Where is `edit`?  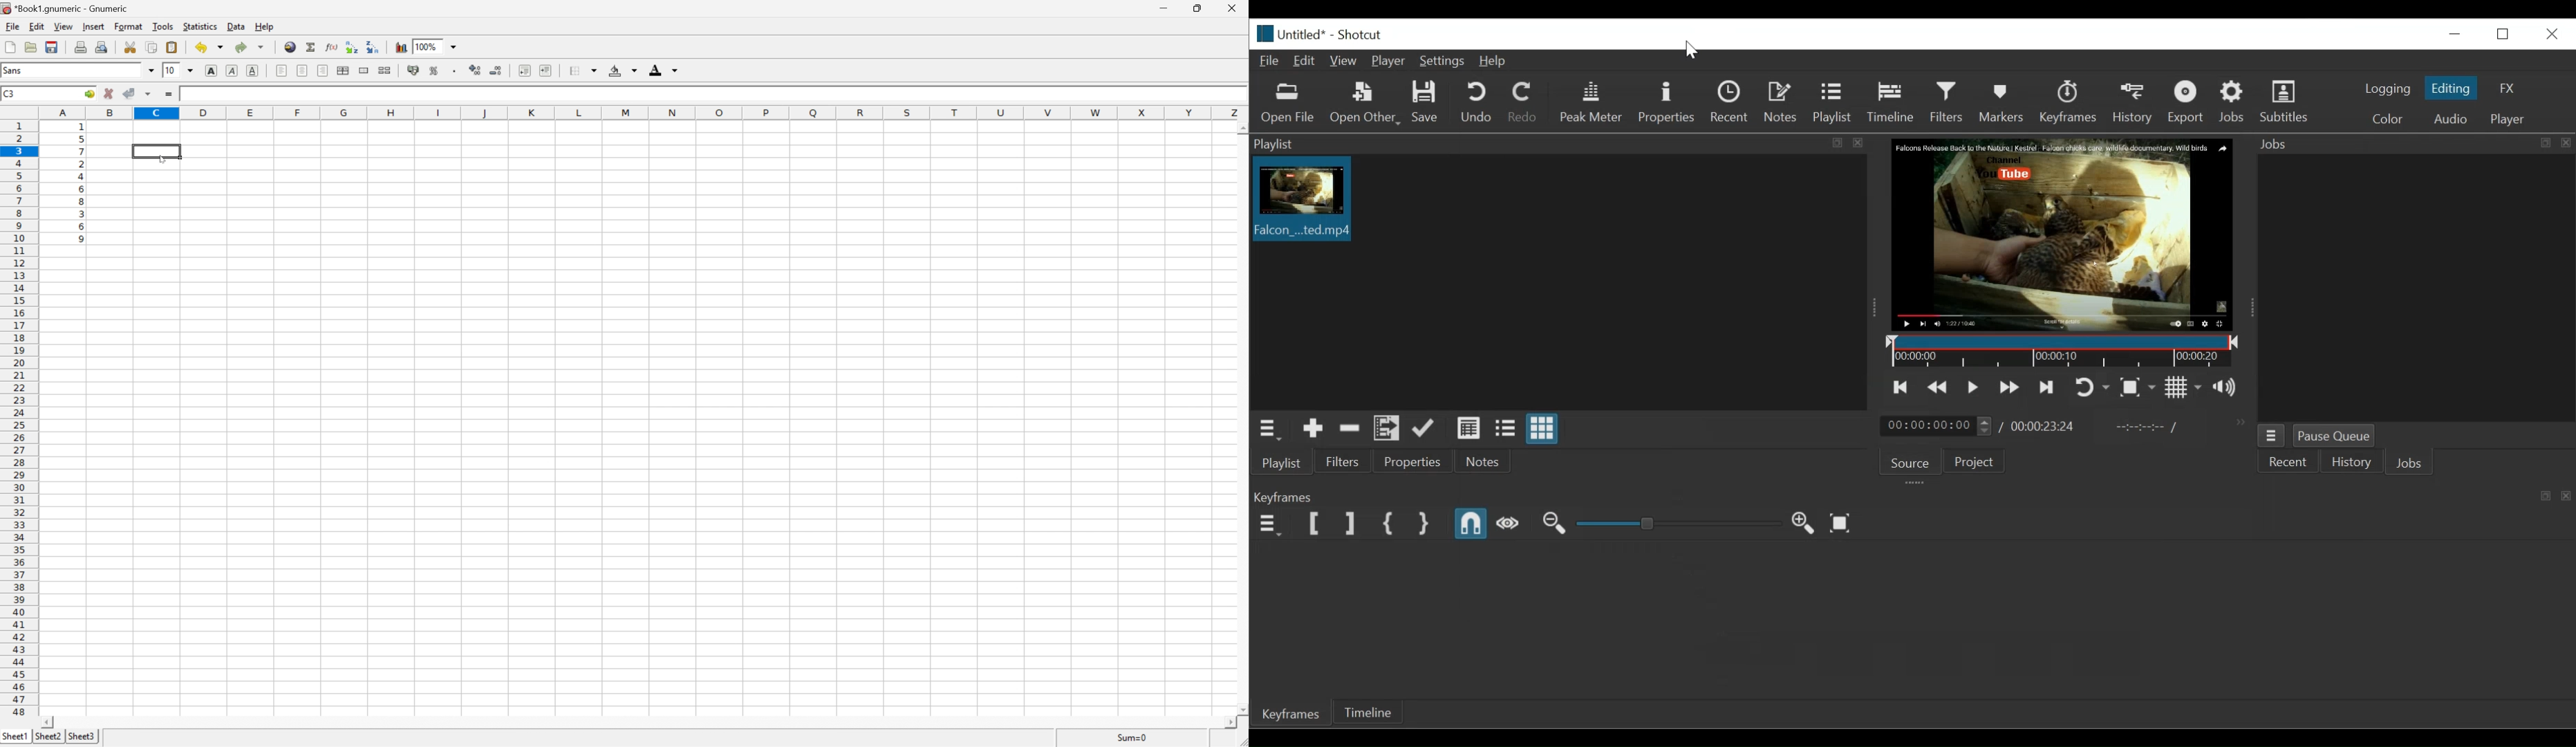 edit is located at coordinates (36, 26).